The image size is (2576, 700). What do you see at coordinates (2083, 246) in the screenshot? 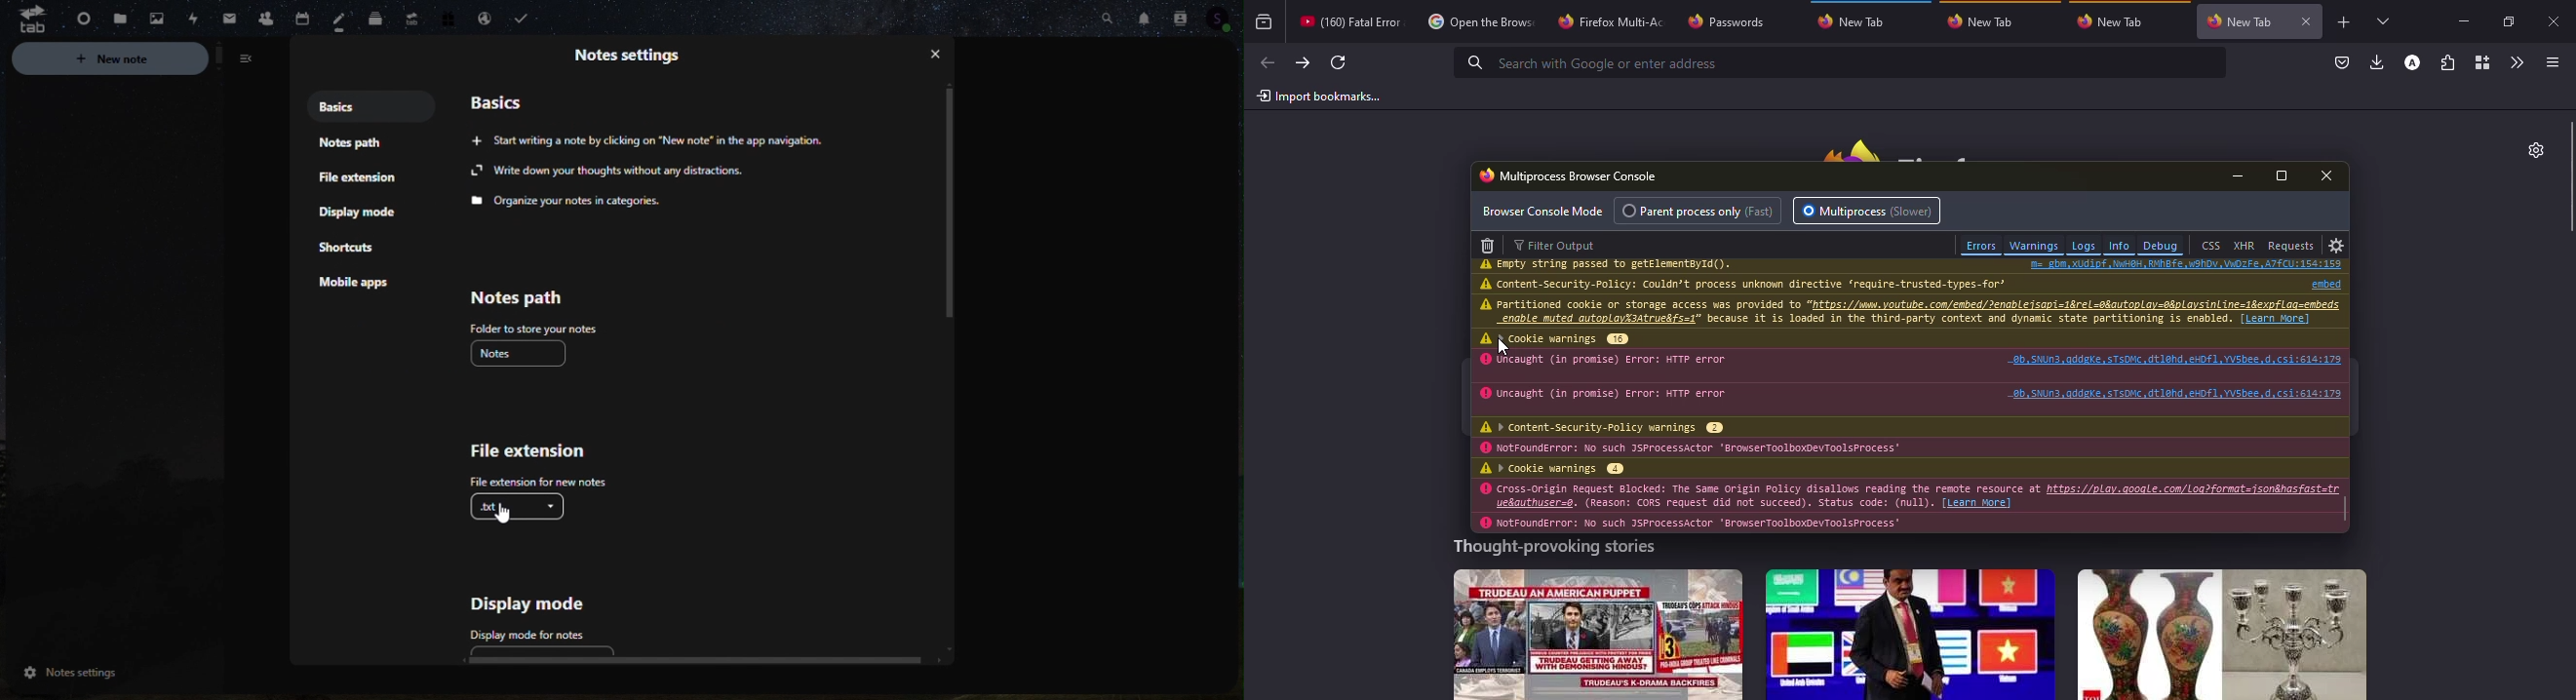
I see `logs` at bounding box center [2083, 246].